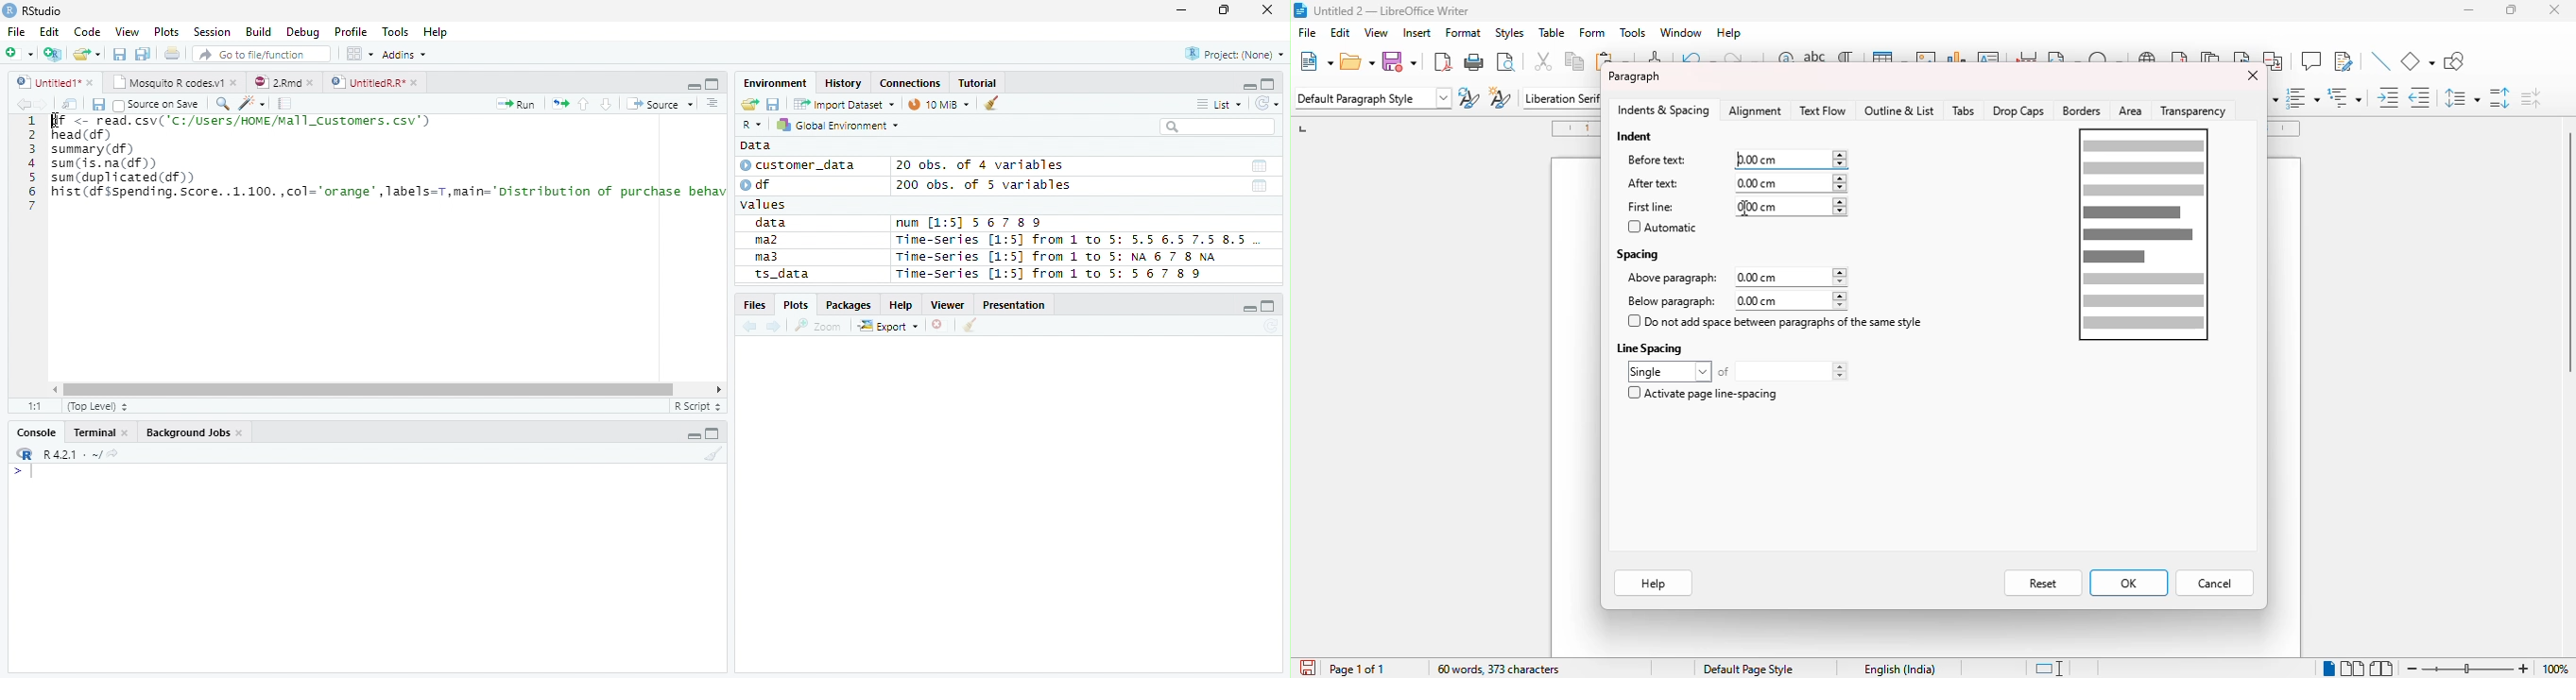  Describe the element at coordinates (818, 326) in the screenshot. I see `Zoom` at that location.